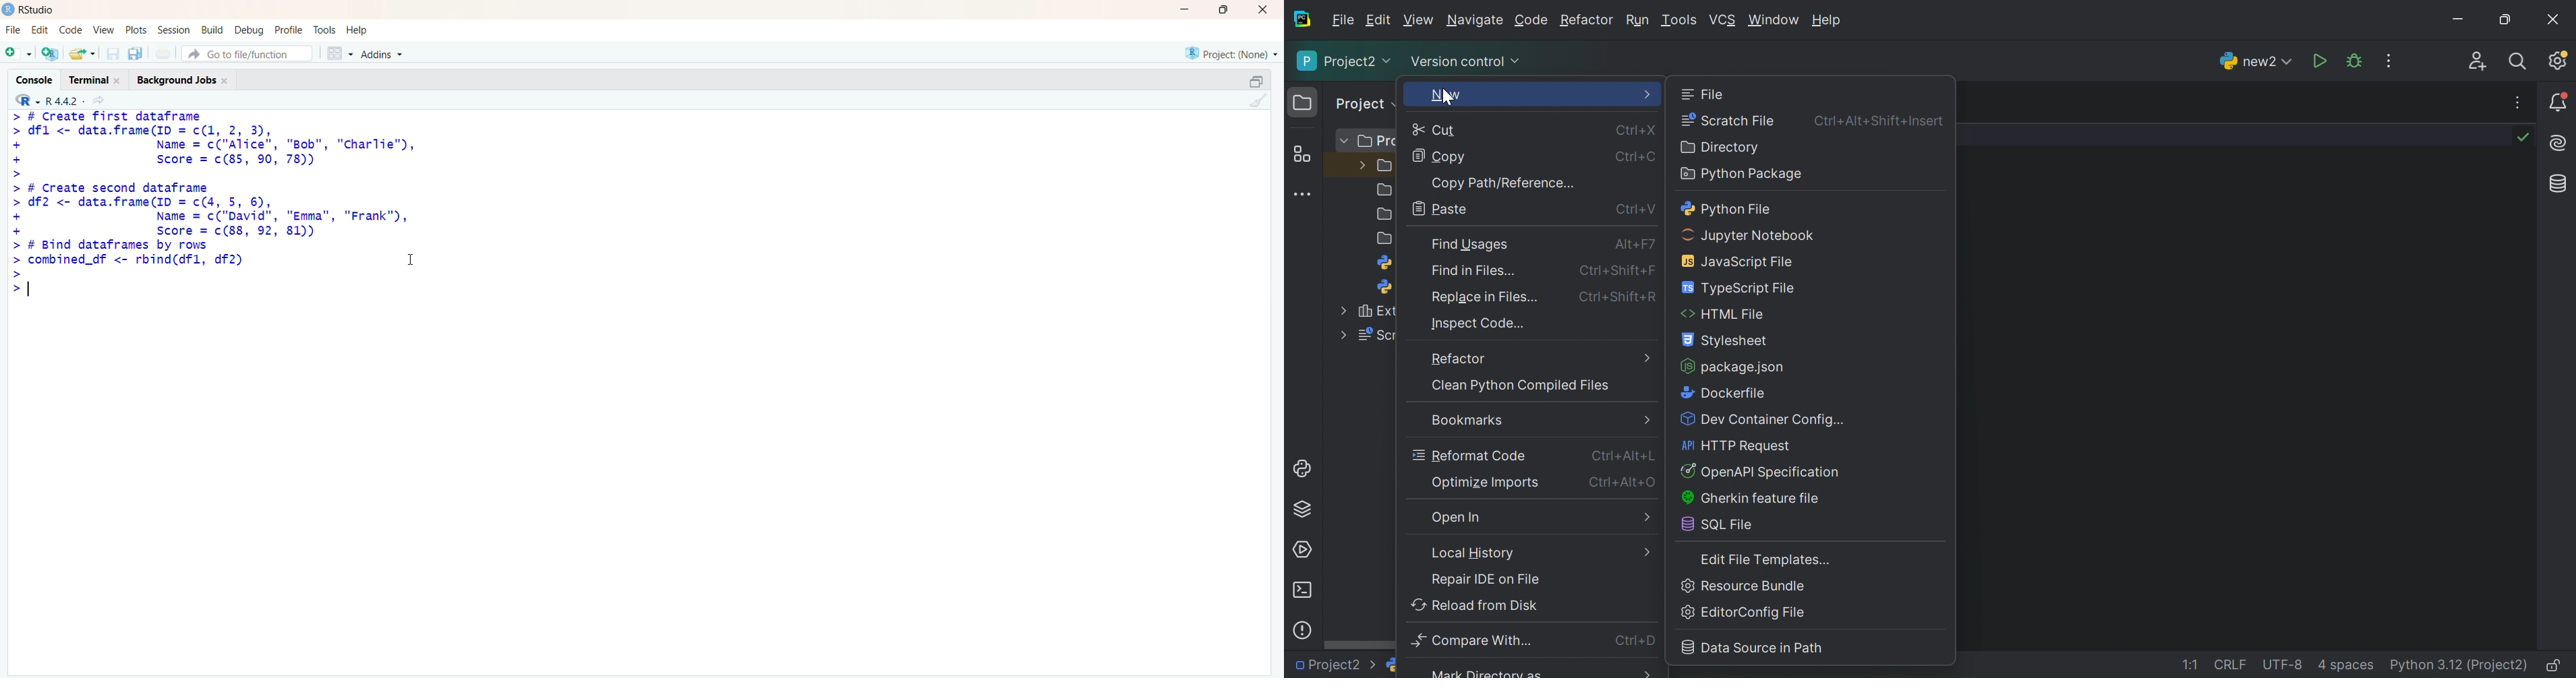  I want to click on  R 4.4.2 , so click(48, 99).